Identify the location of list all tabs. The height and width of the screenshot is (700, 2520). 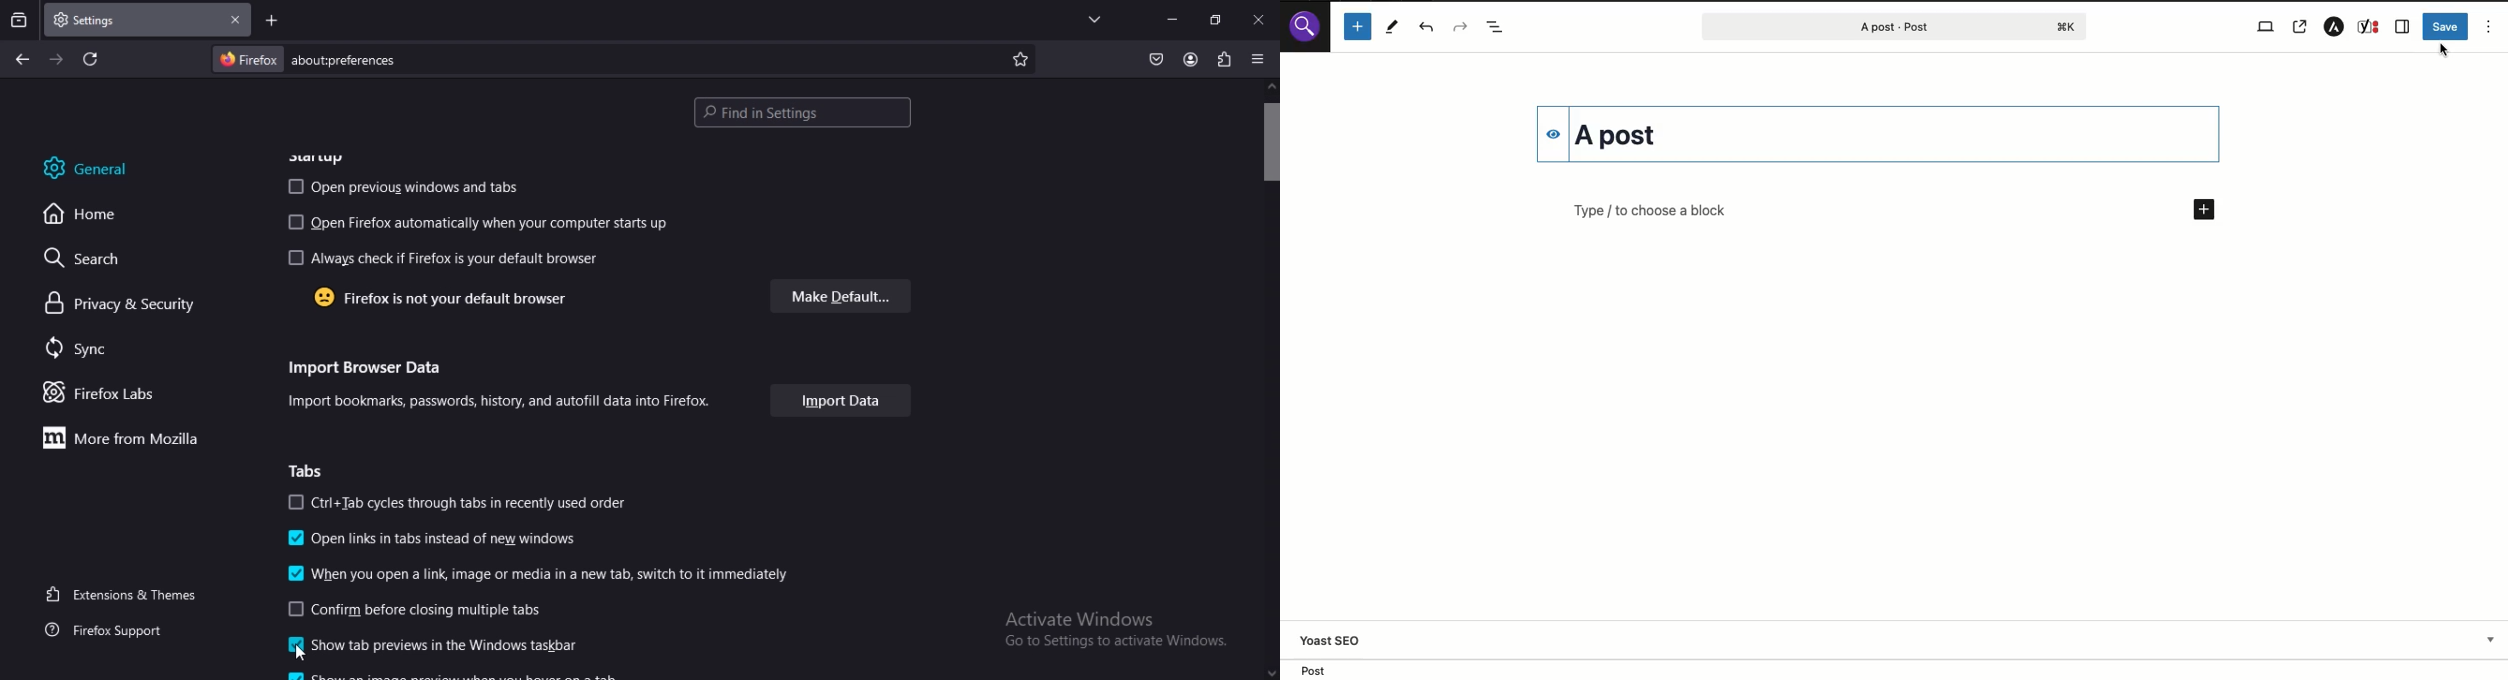
(1091, 19).